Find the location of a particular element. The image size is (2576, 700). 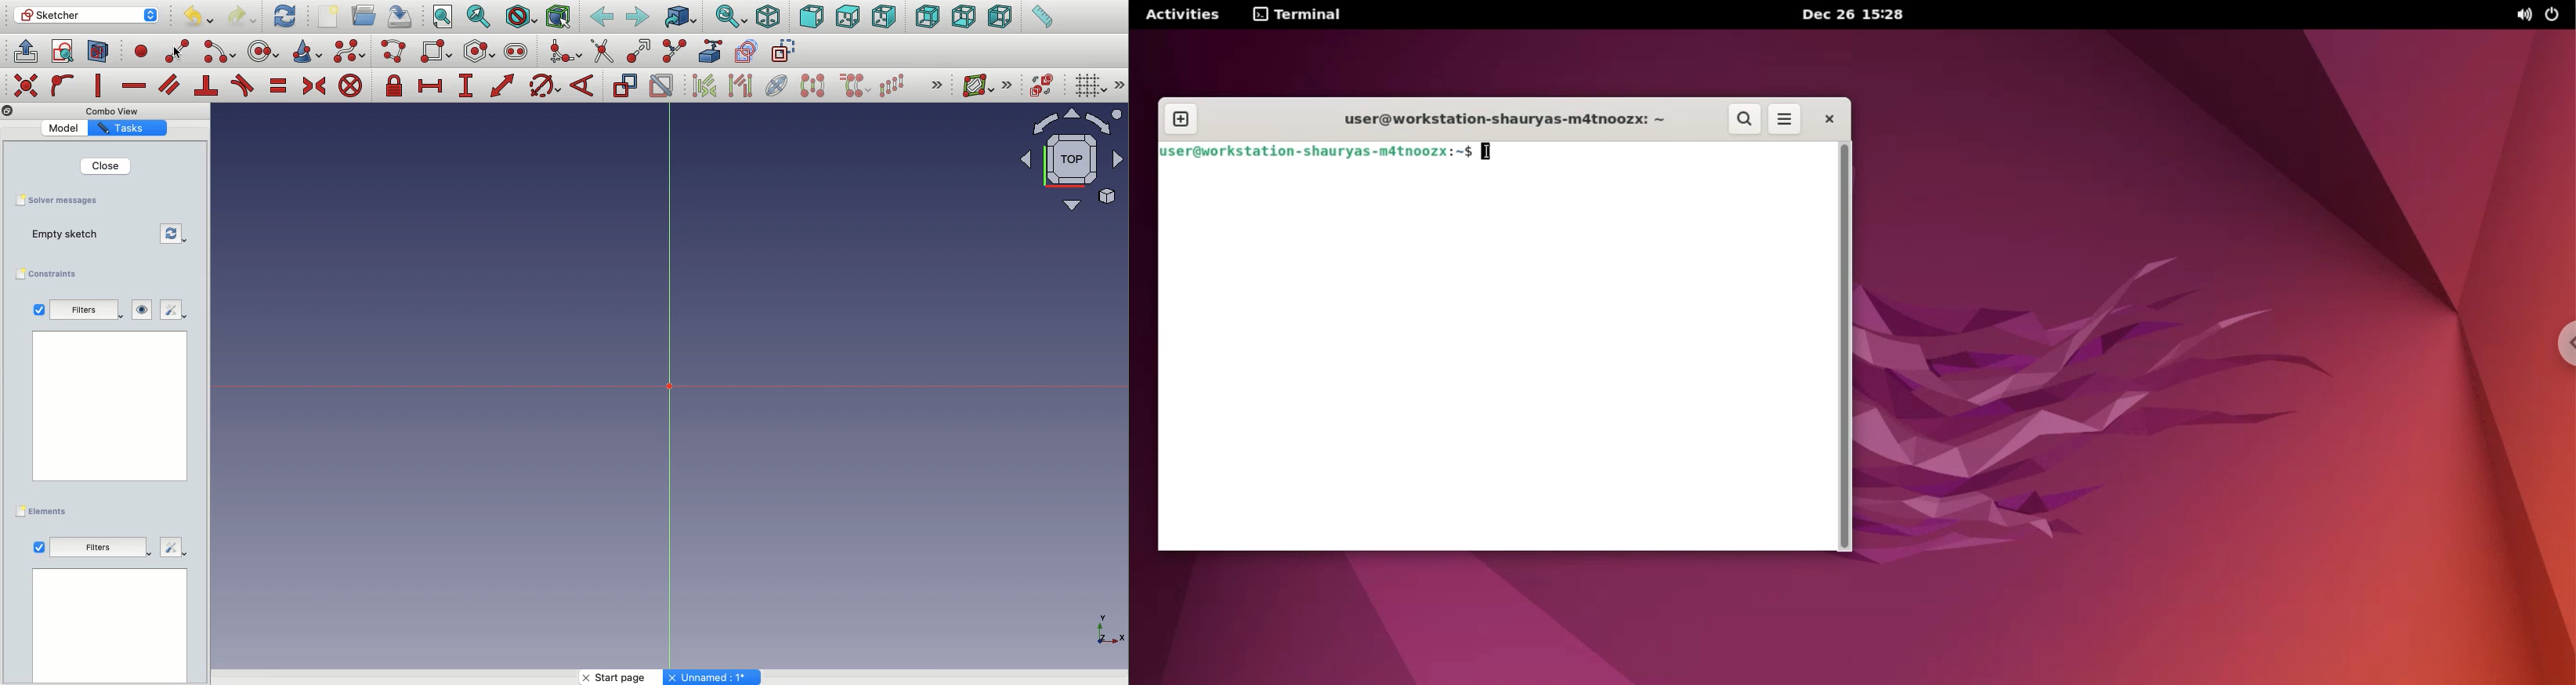

Constrain vertically is located at coordinates (100, 85).